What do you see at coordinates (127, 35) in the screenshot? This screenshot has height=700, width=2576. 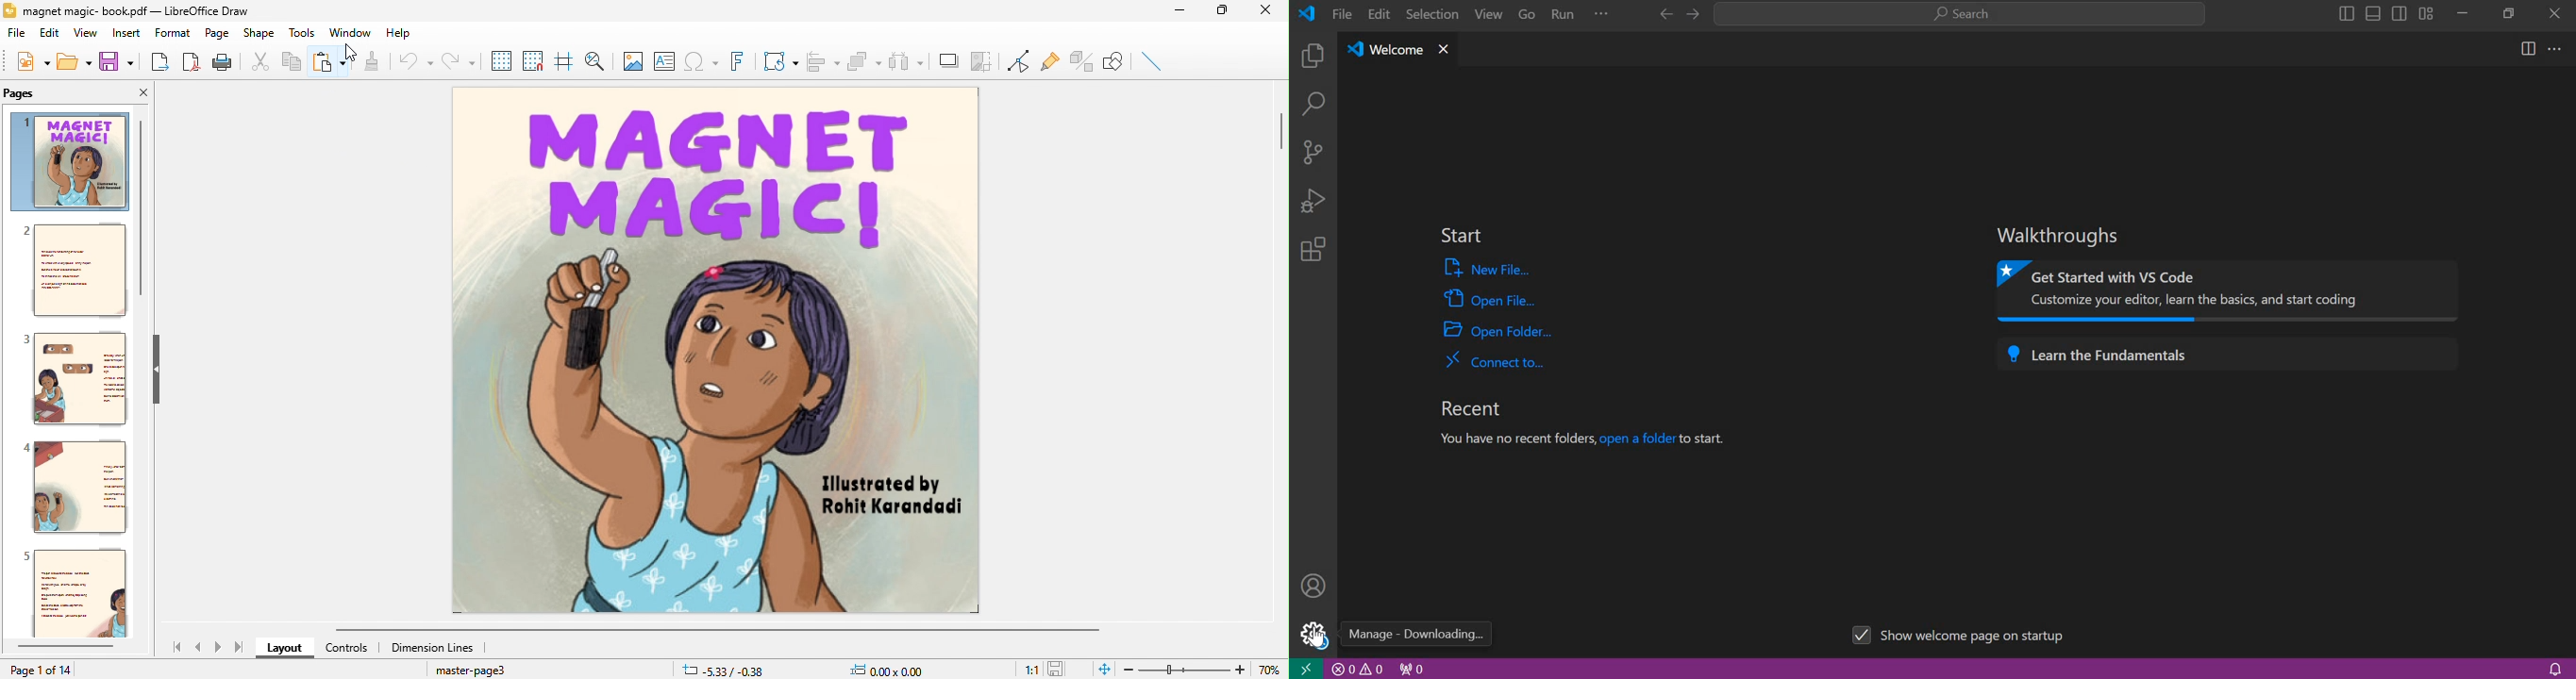 I see `insert` at bounding box center [127, 35].